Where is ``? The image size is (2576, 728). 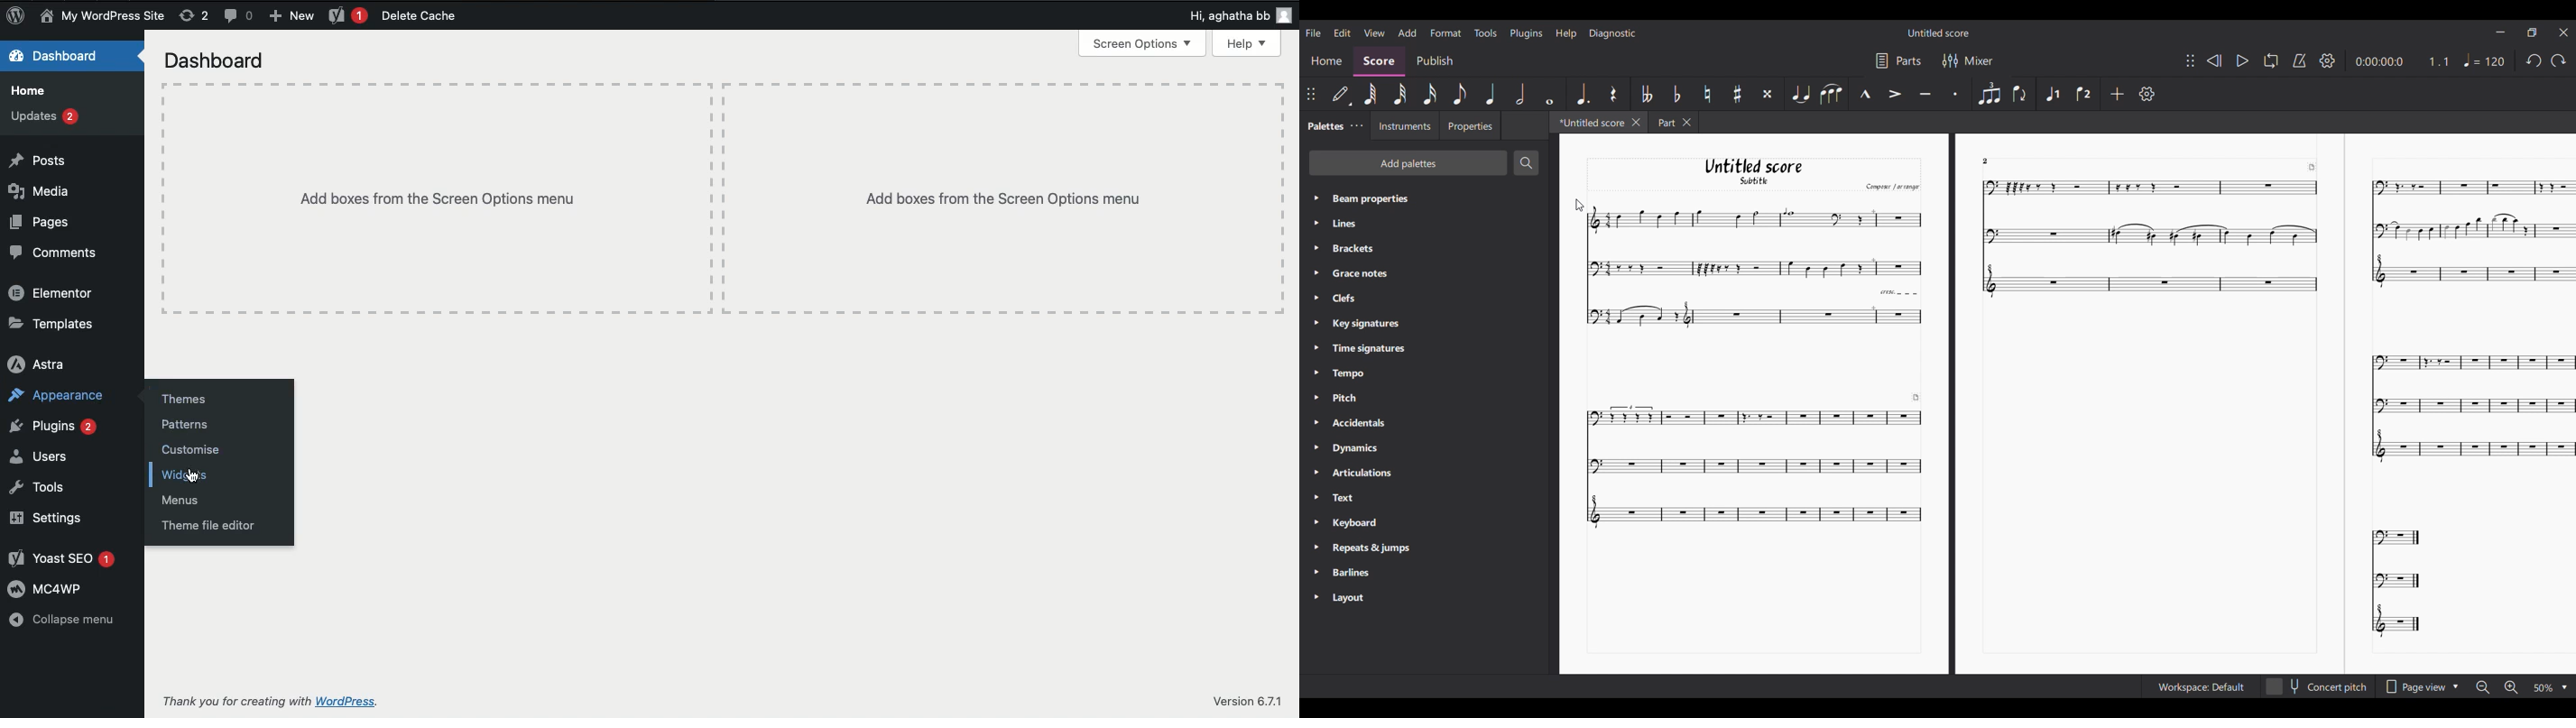  is located at coordinates (1206, 15).